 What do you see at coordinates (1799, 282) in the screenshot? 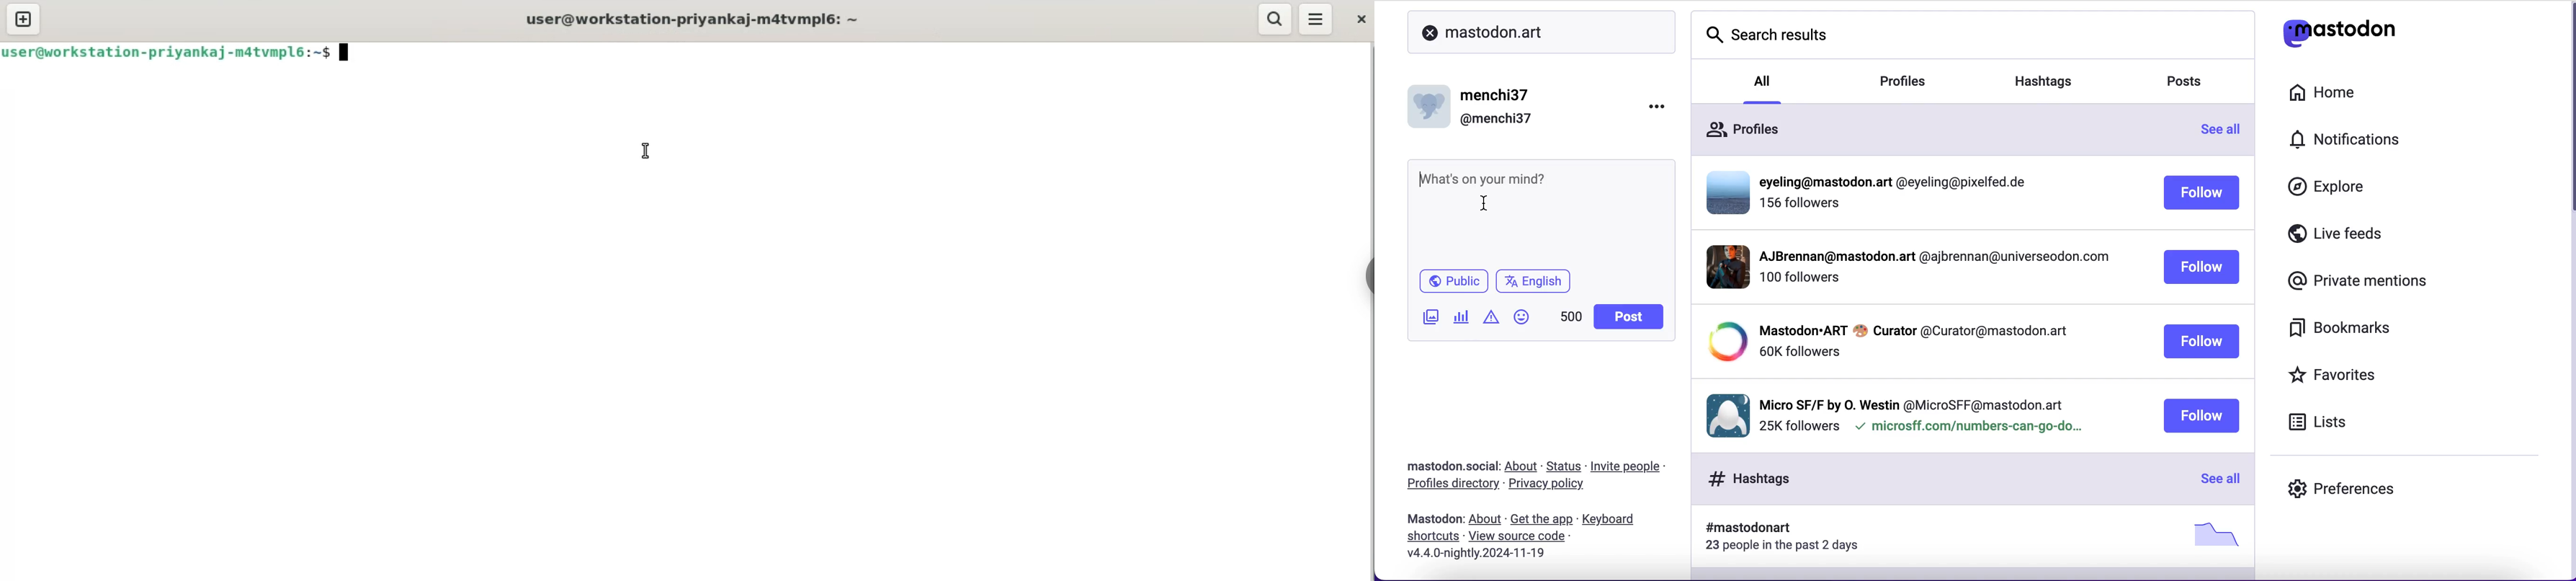
I see `followers` at bounding box center [1799, 282].